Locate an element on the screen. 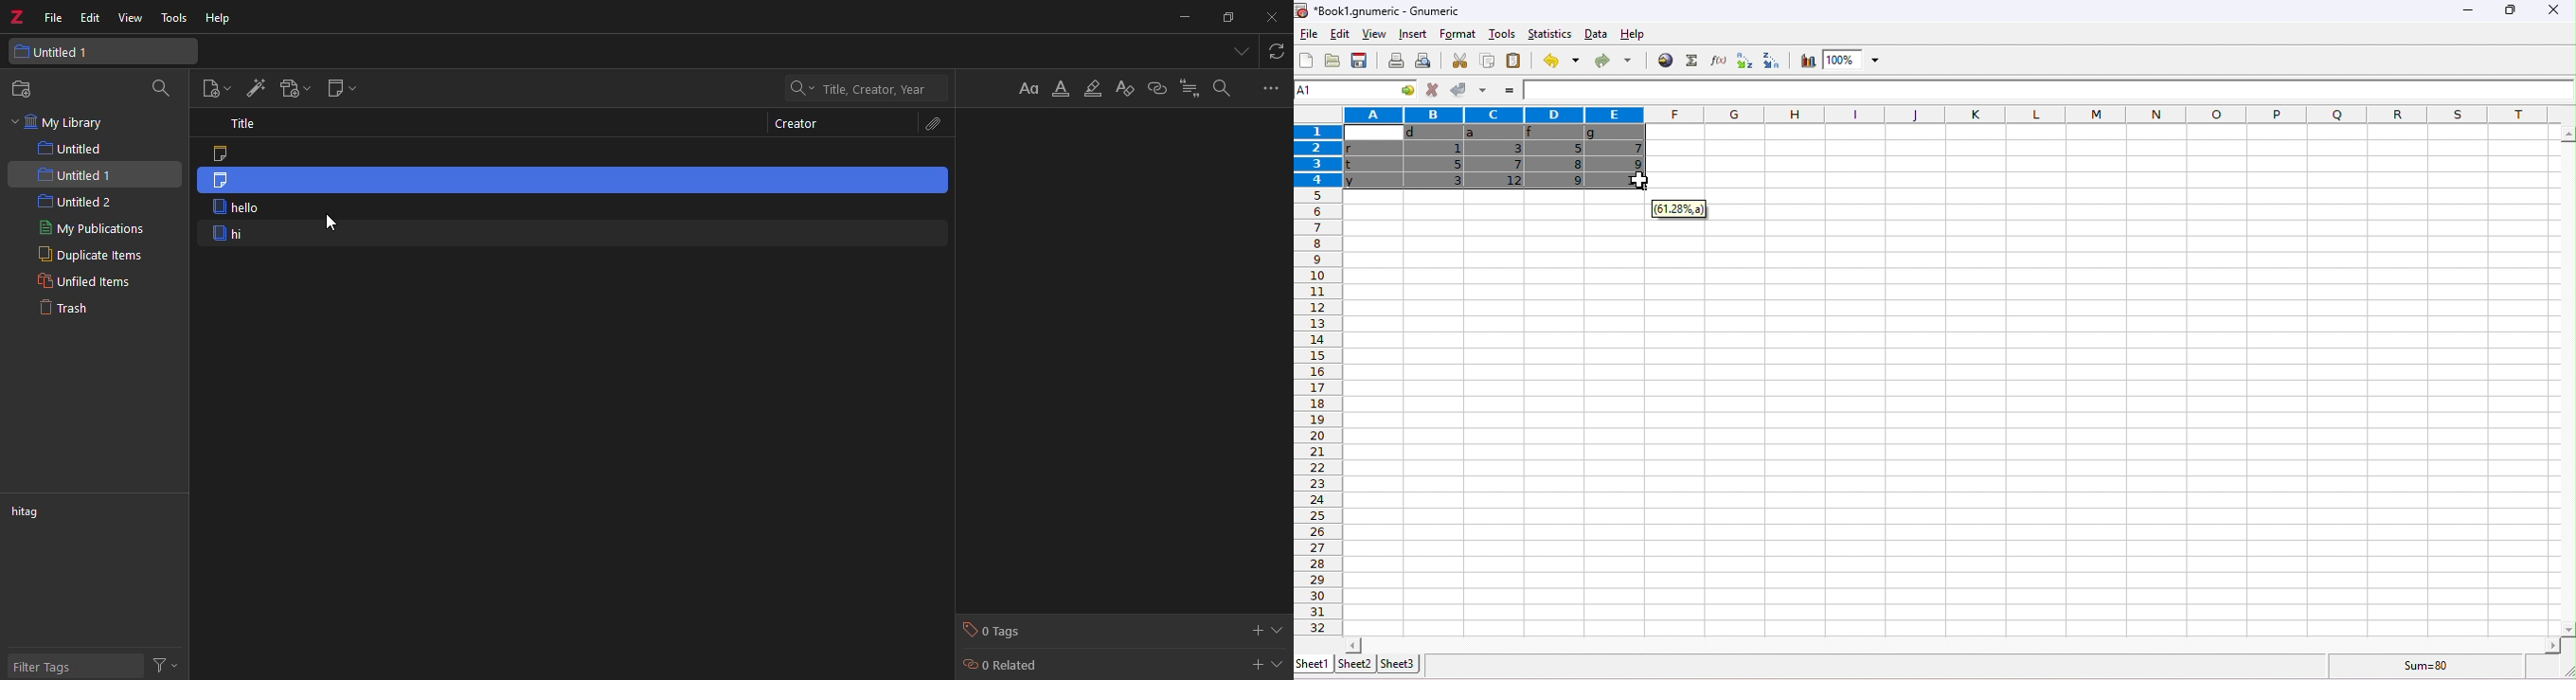 The height and width of the screenshot is (700, 2576). drop down is located at coordinates (796, 88).